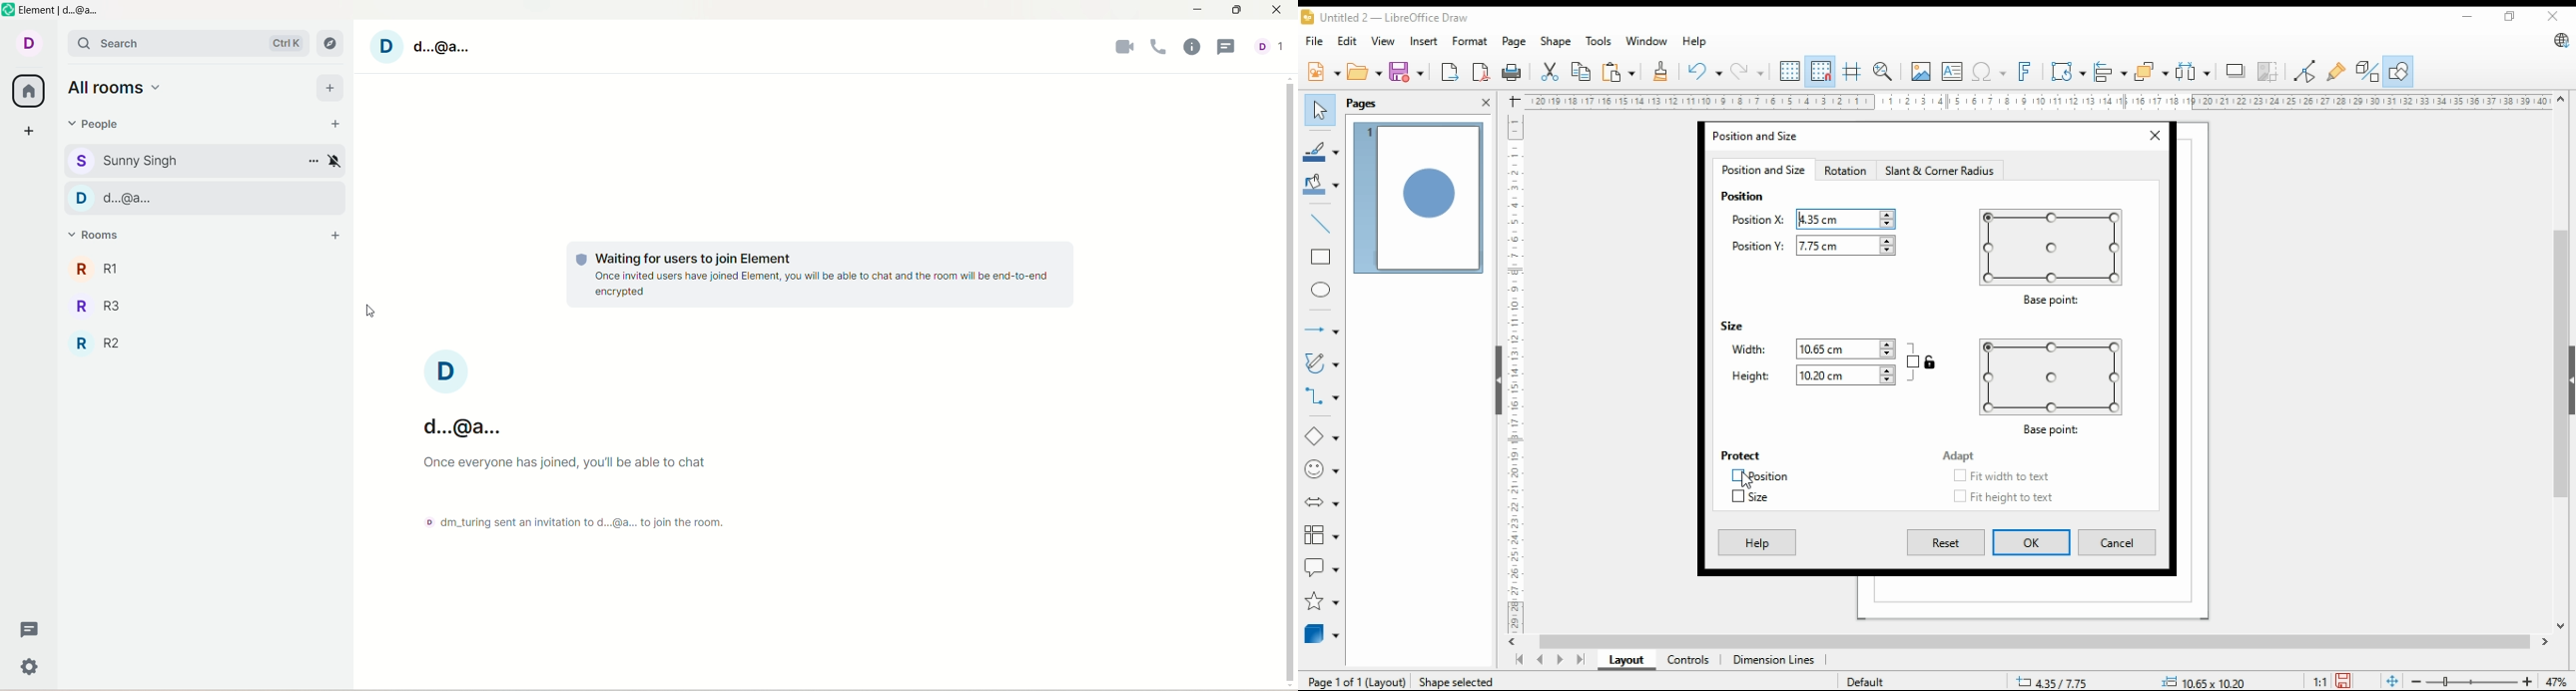 The image size is (2576, 700). What do you see at coordinates (1516, 368) in the screenshot?
I see `Ruler` at bounding box center [1516, 368].